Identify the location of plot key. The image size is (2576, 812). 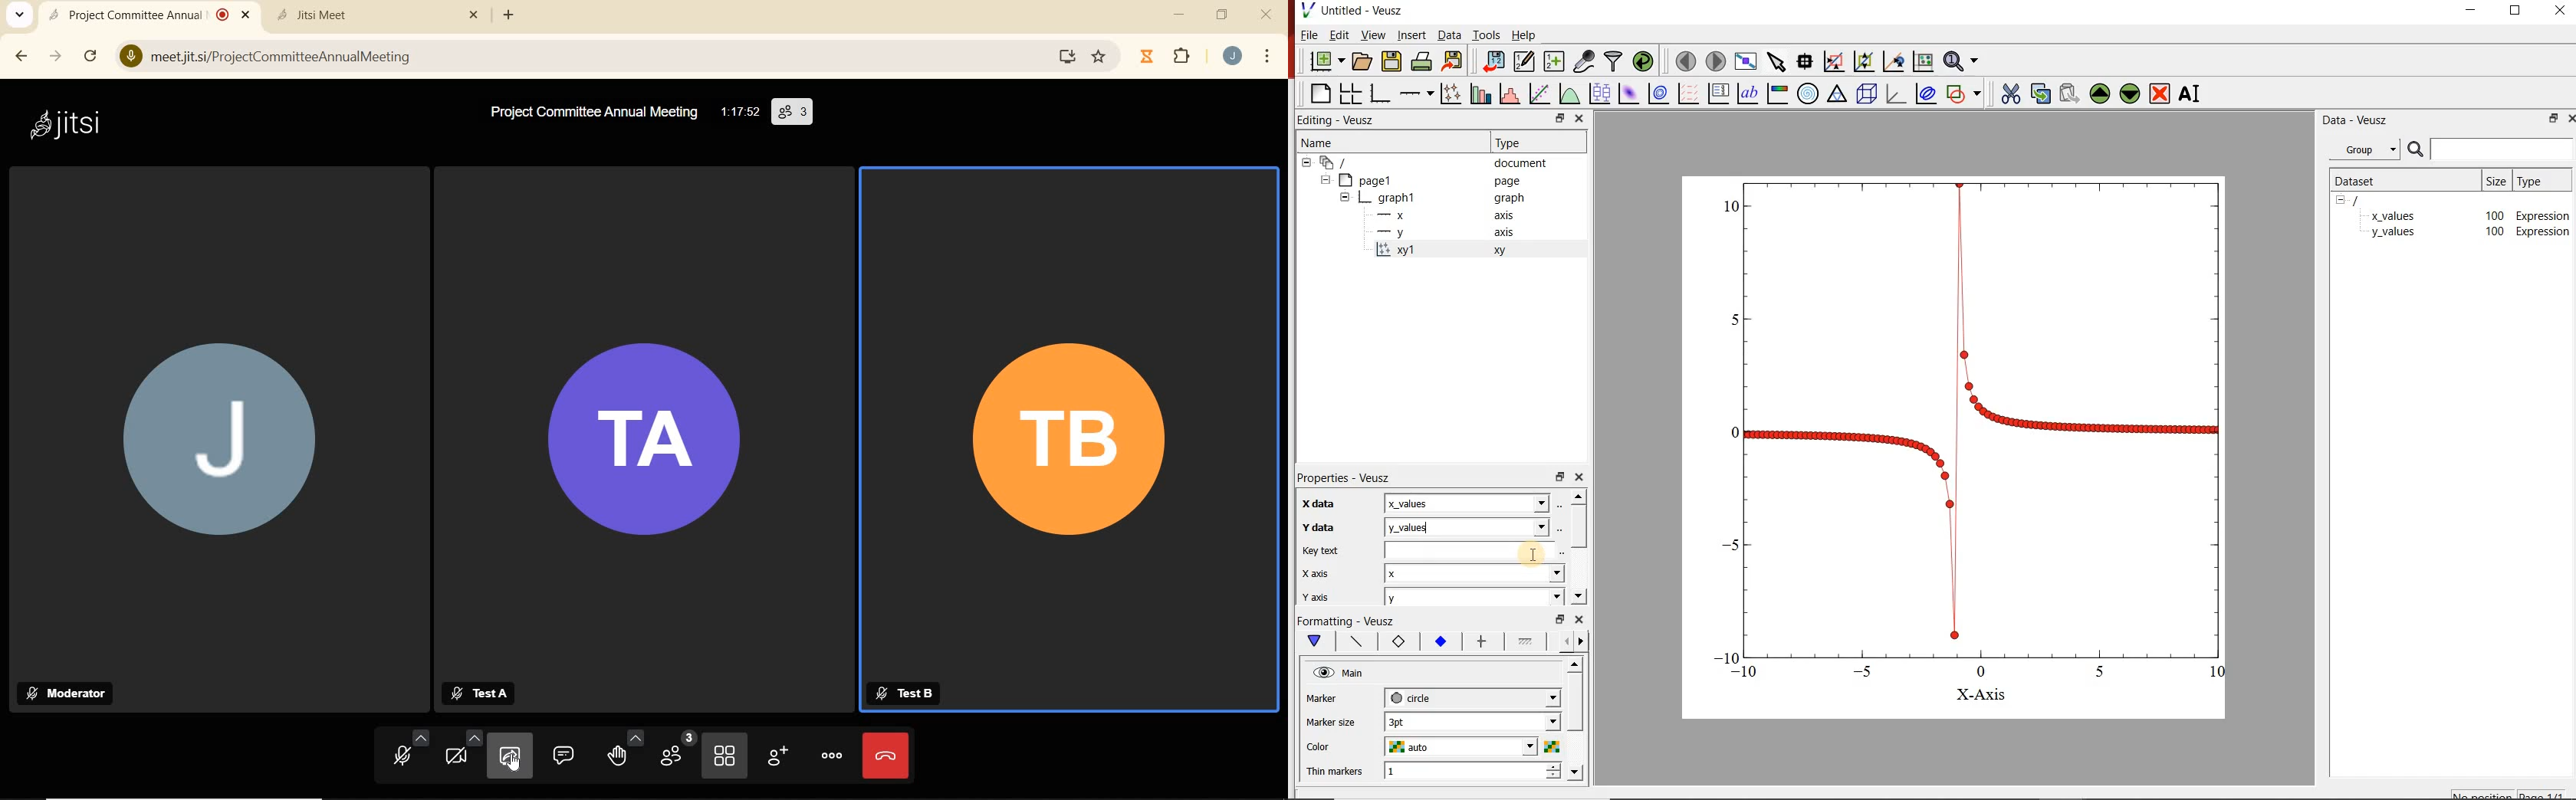
(1720, 93).